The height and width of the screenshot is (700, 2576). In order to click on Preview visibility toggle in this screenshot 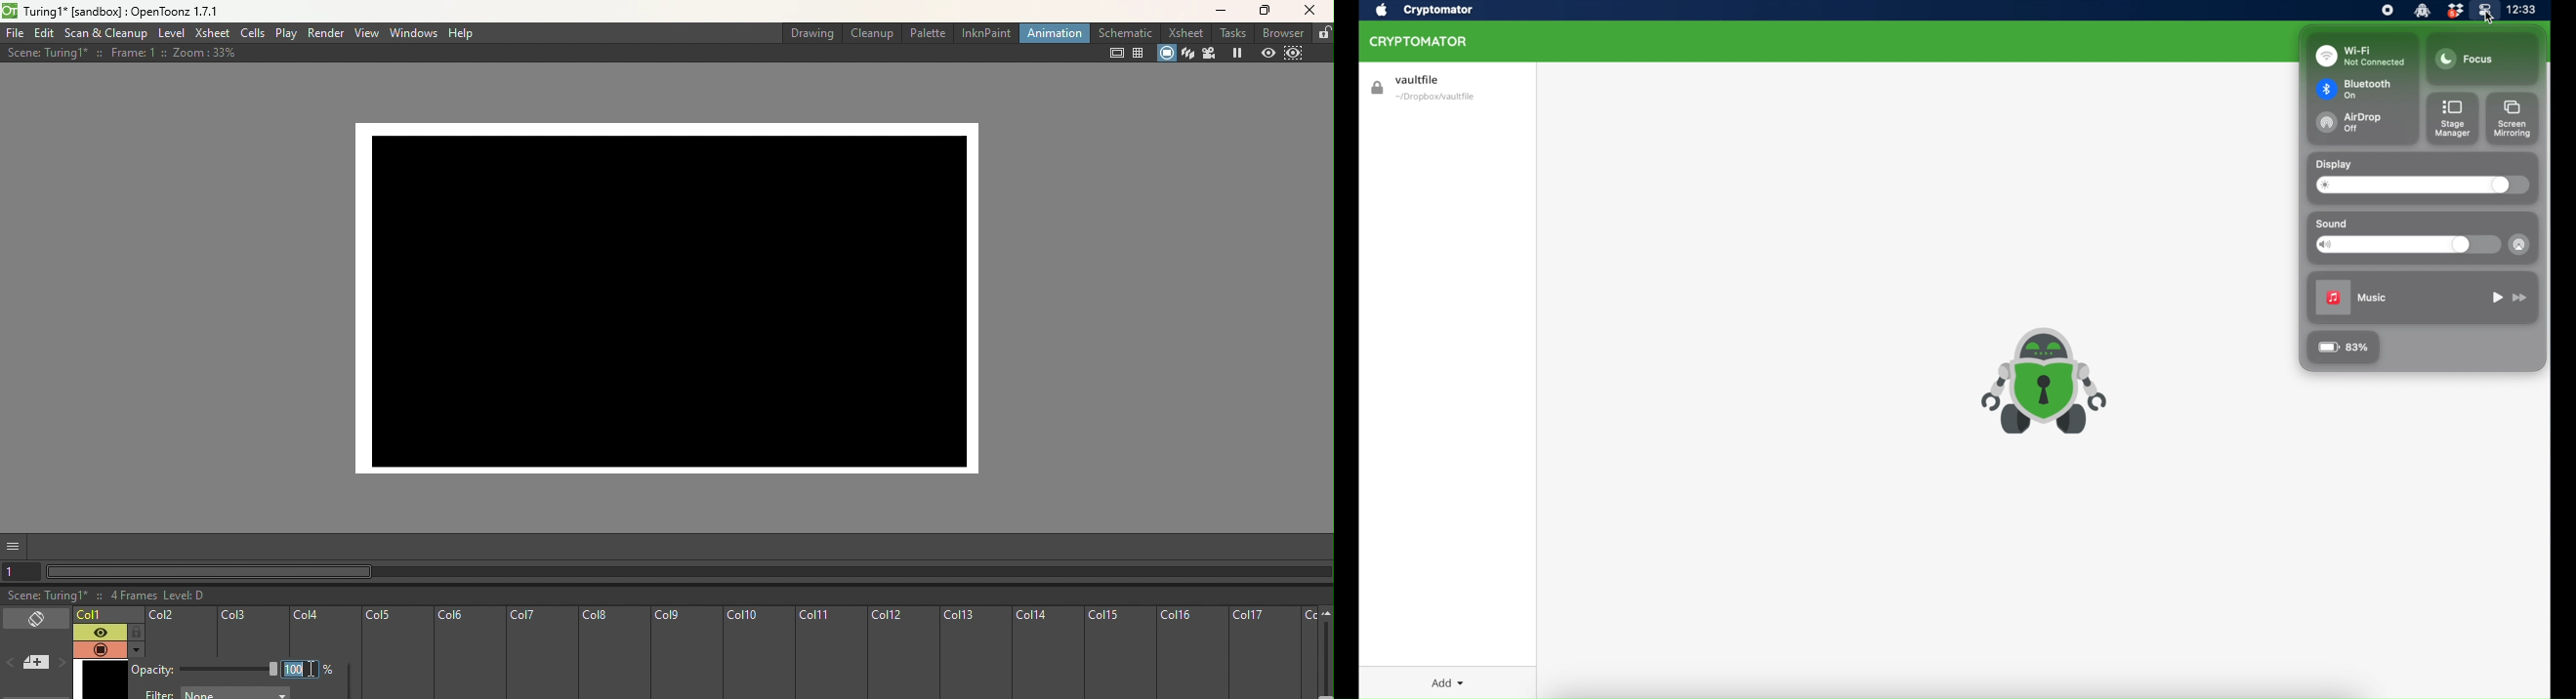, I will do `click(98, 632)`.